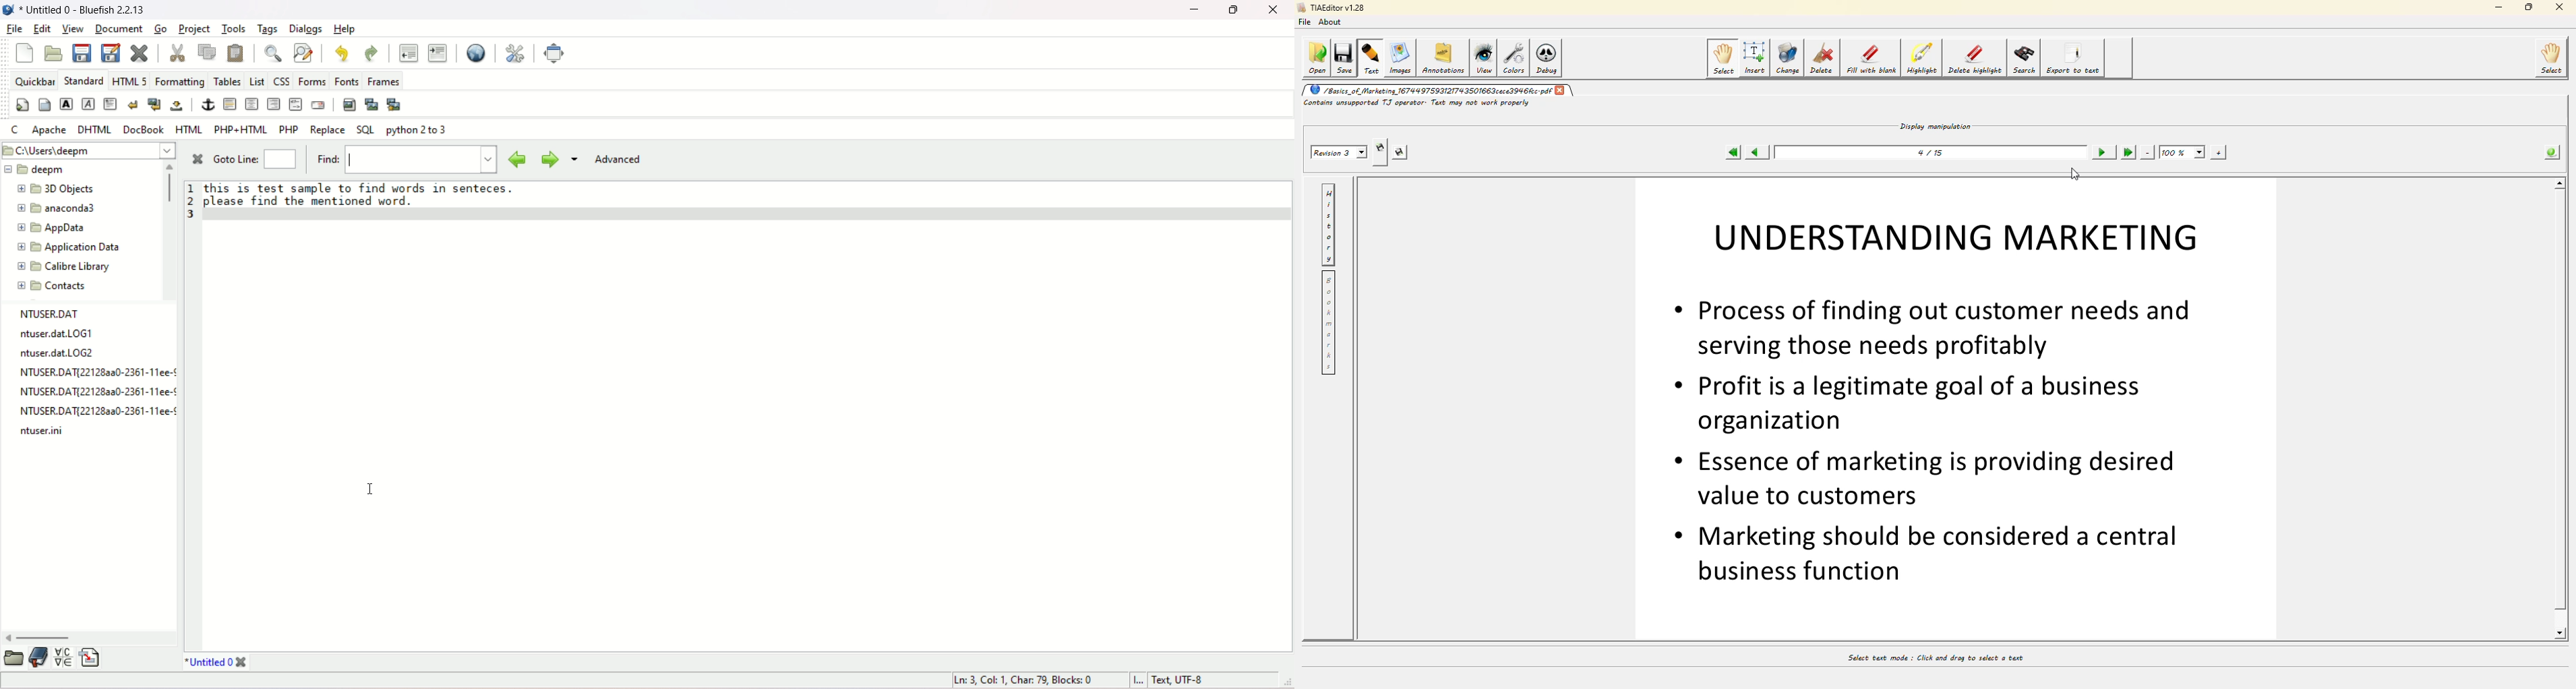 The width and height of the screenshot is (2576, 700). I want to click on goto line:, so click(258, 158).